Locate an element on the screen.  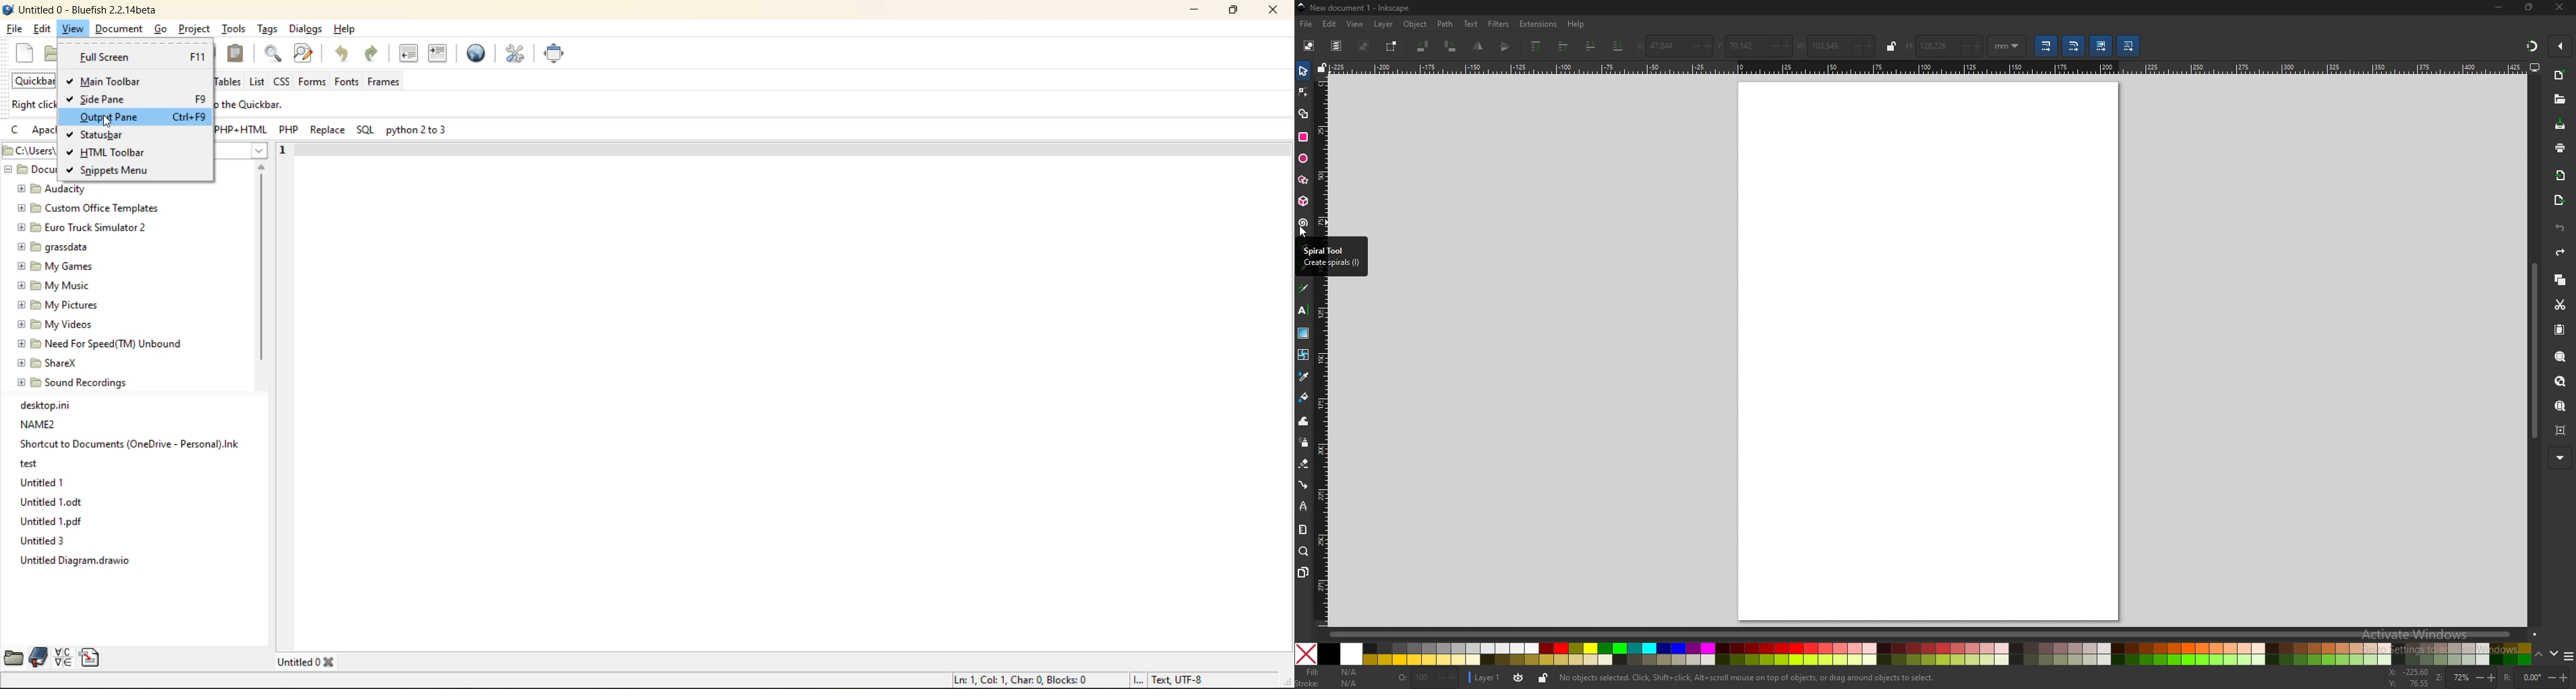
up is located at coordinates (2538, 653).